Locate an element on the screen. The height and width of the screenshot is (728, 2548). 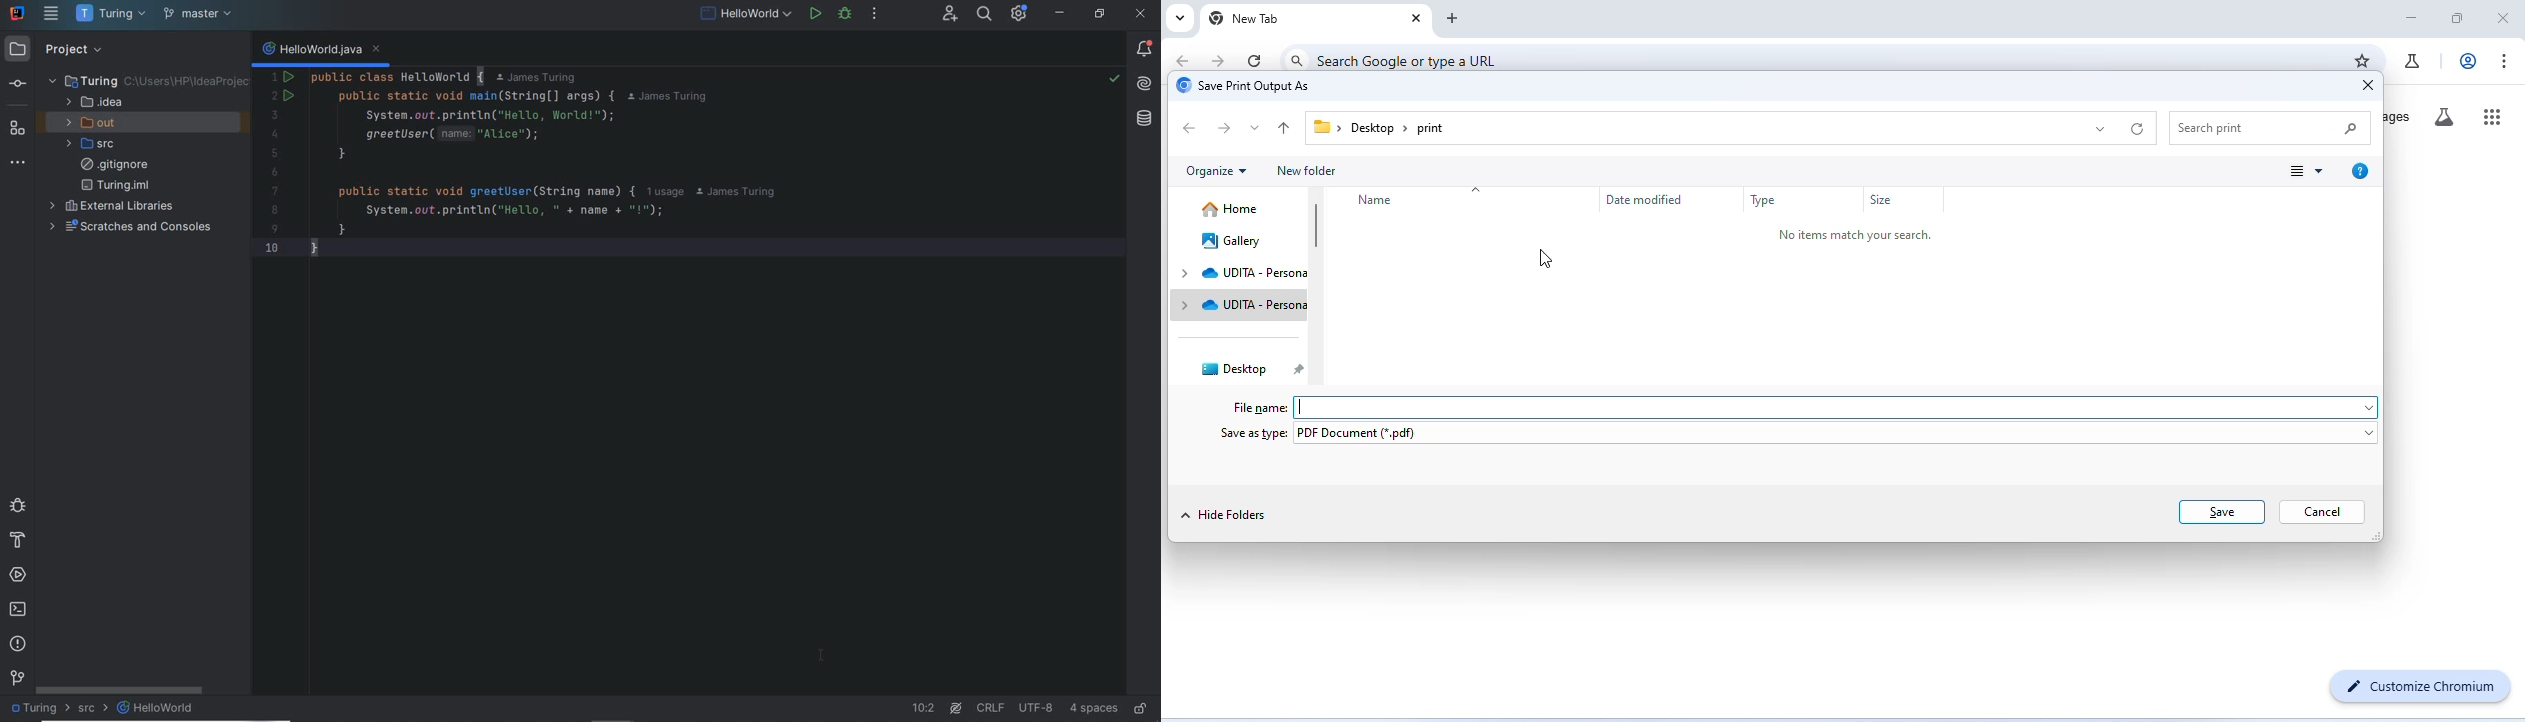
terminal is located at coordinates (19, 610).